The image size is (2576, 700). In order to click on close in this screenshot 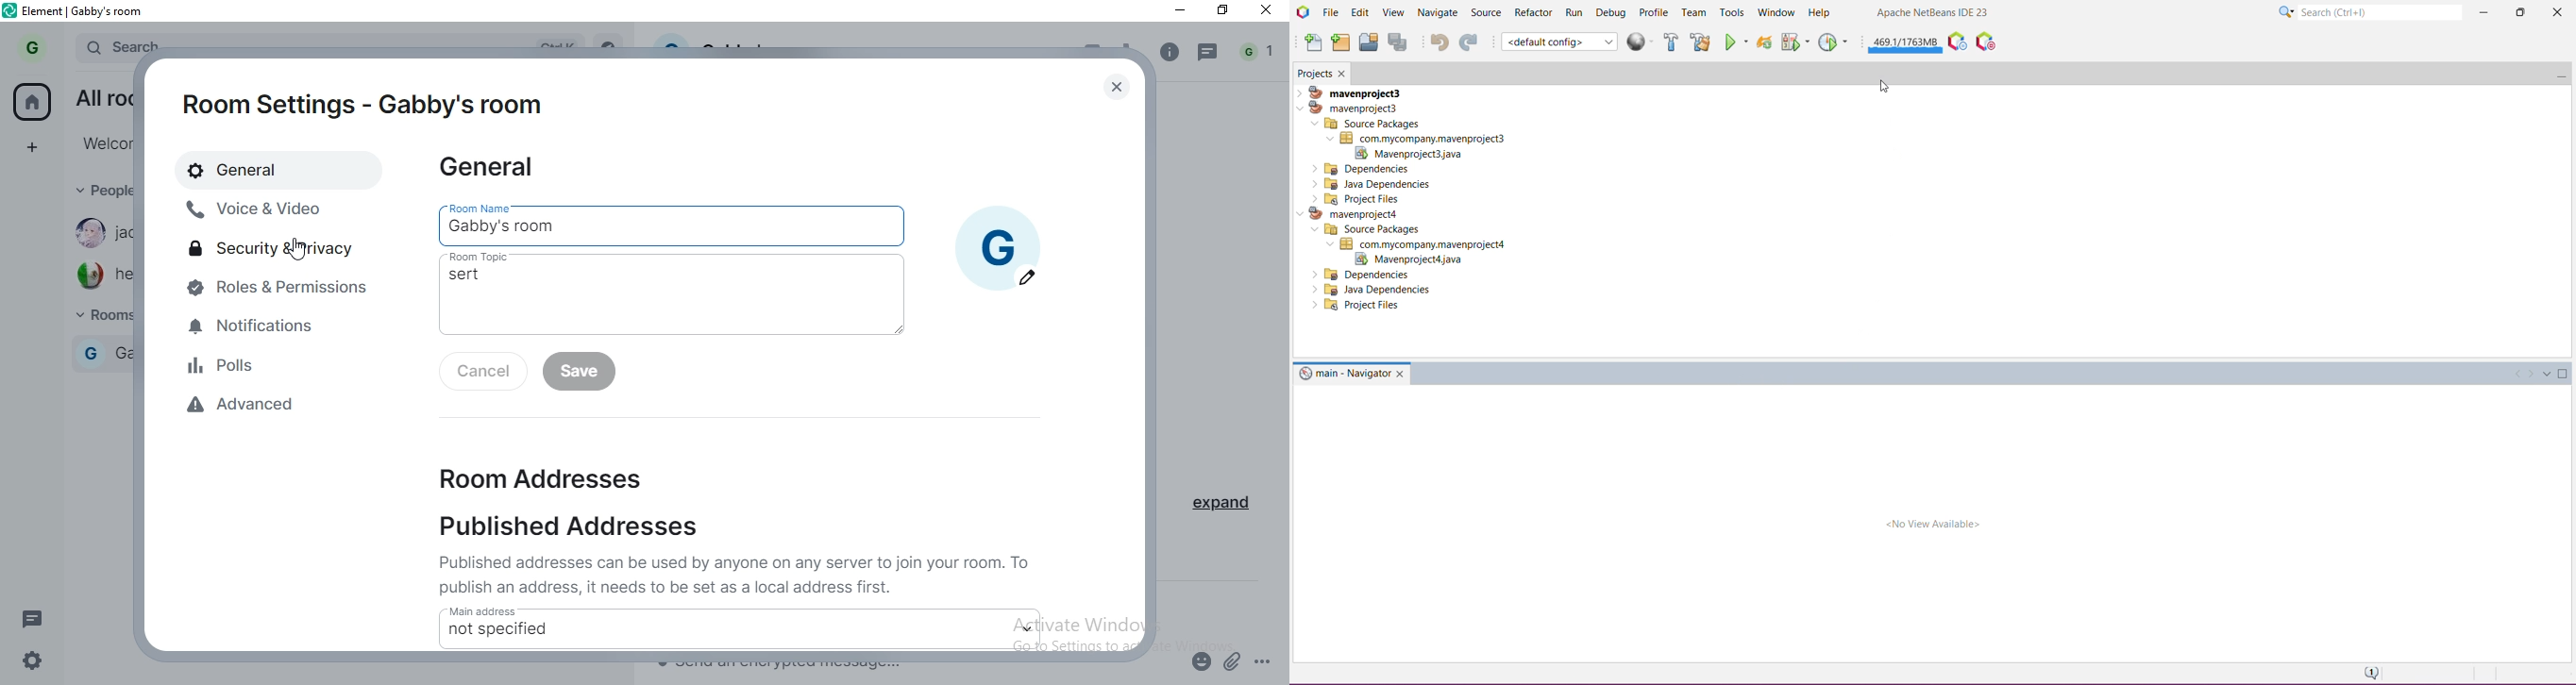, I will do `click(1114, 89)`.